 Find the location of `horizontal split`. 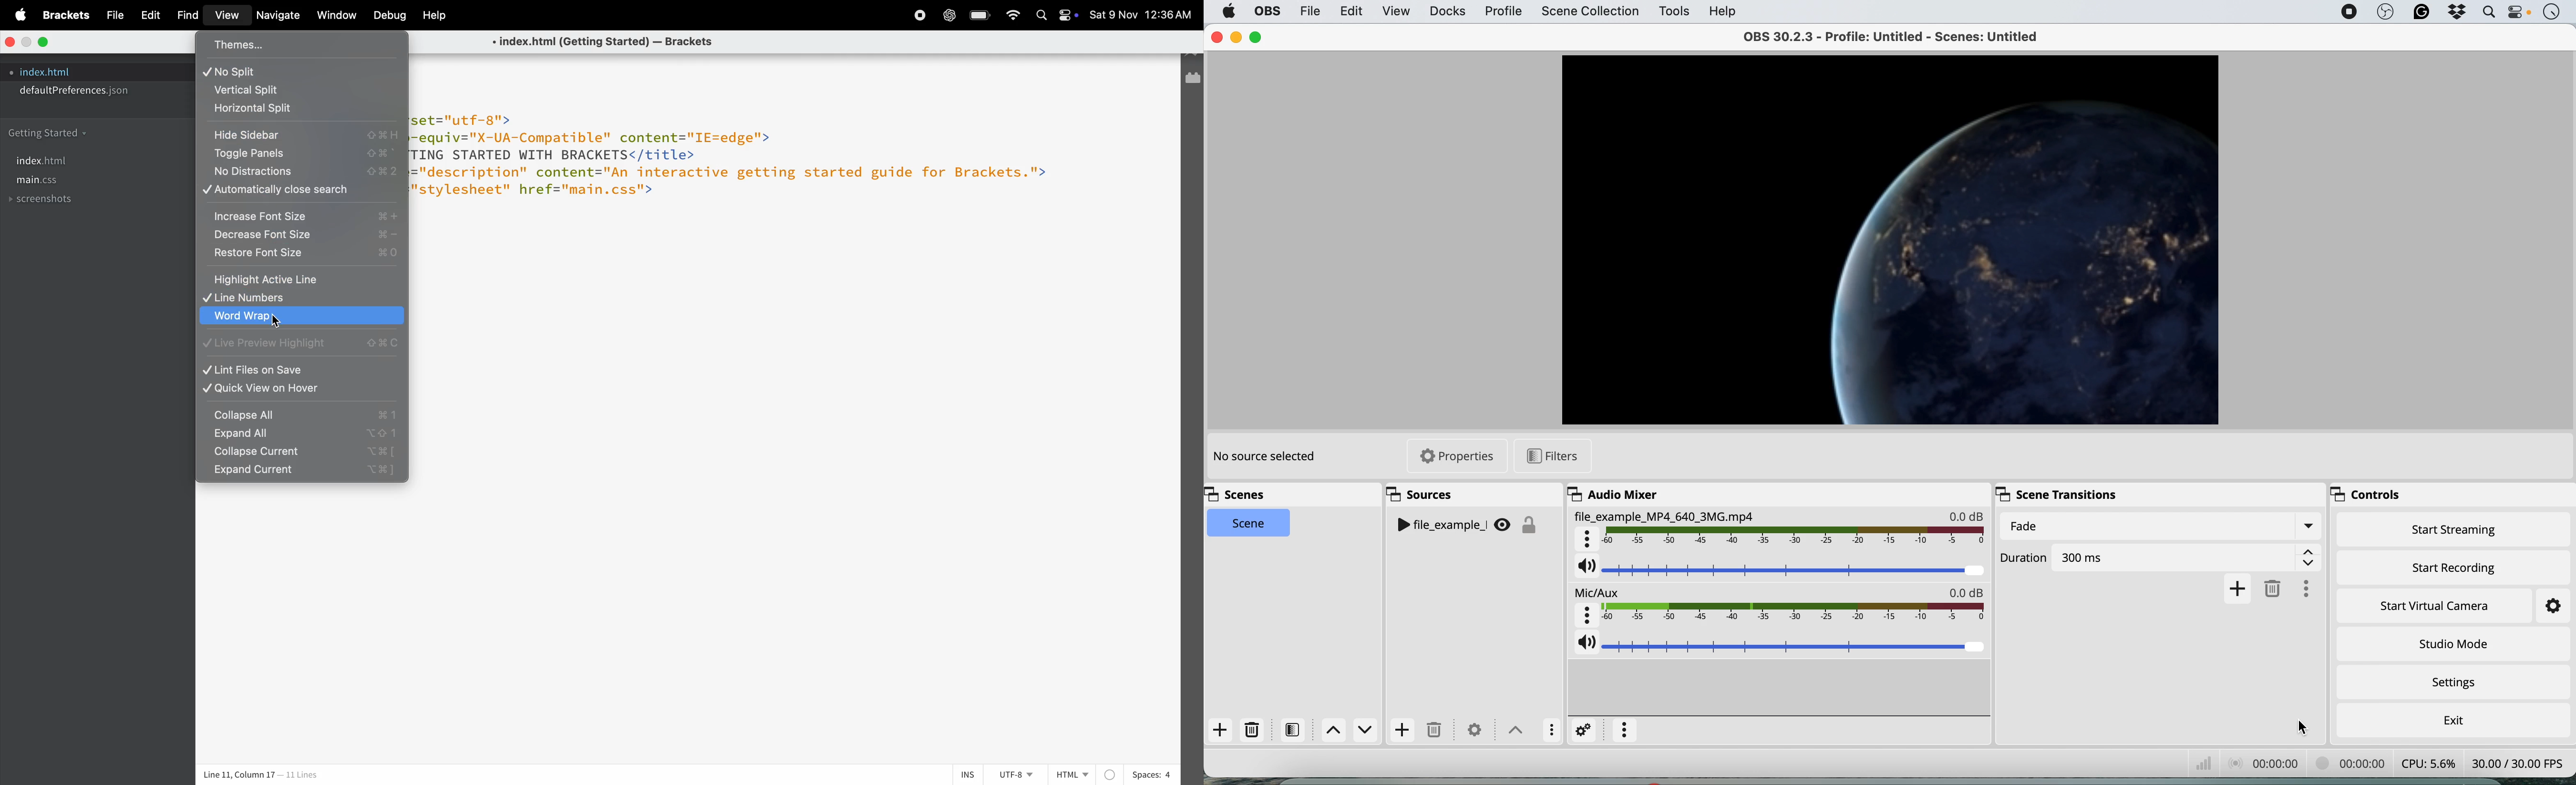

horizontal split is located at coordinates (303, 110).